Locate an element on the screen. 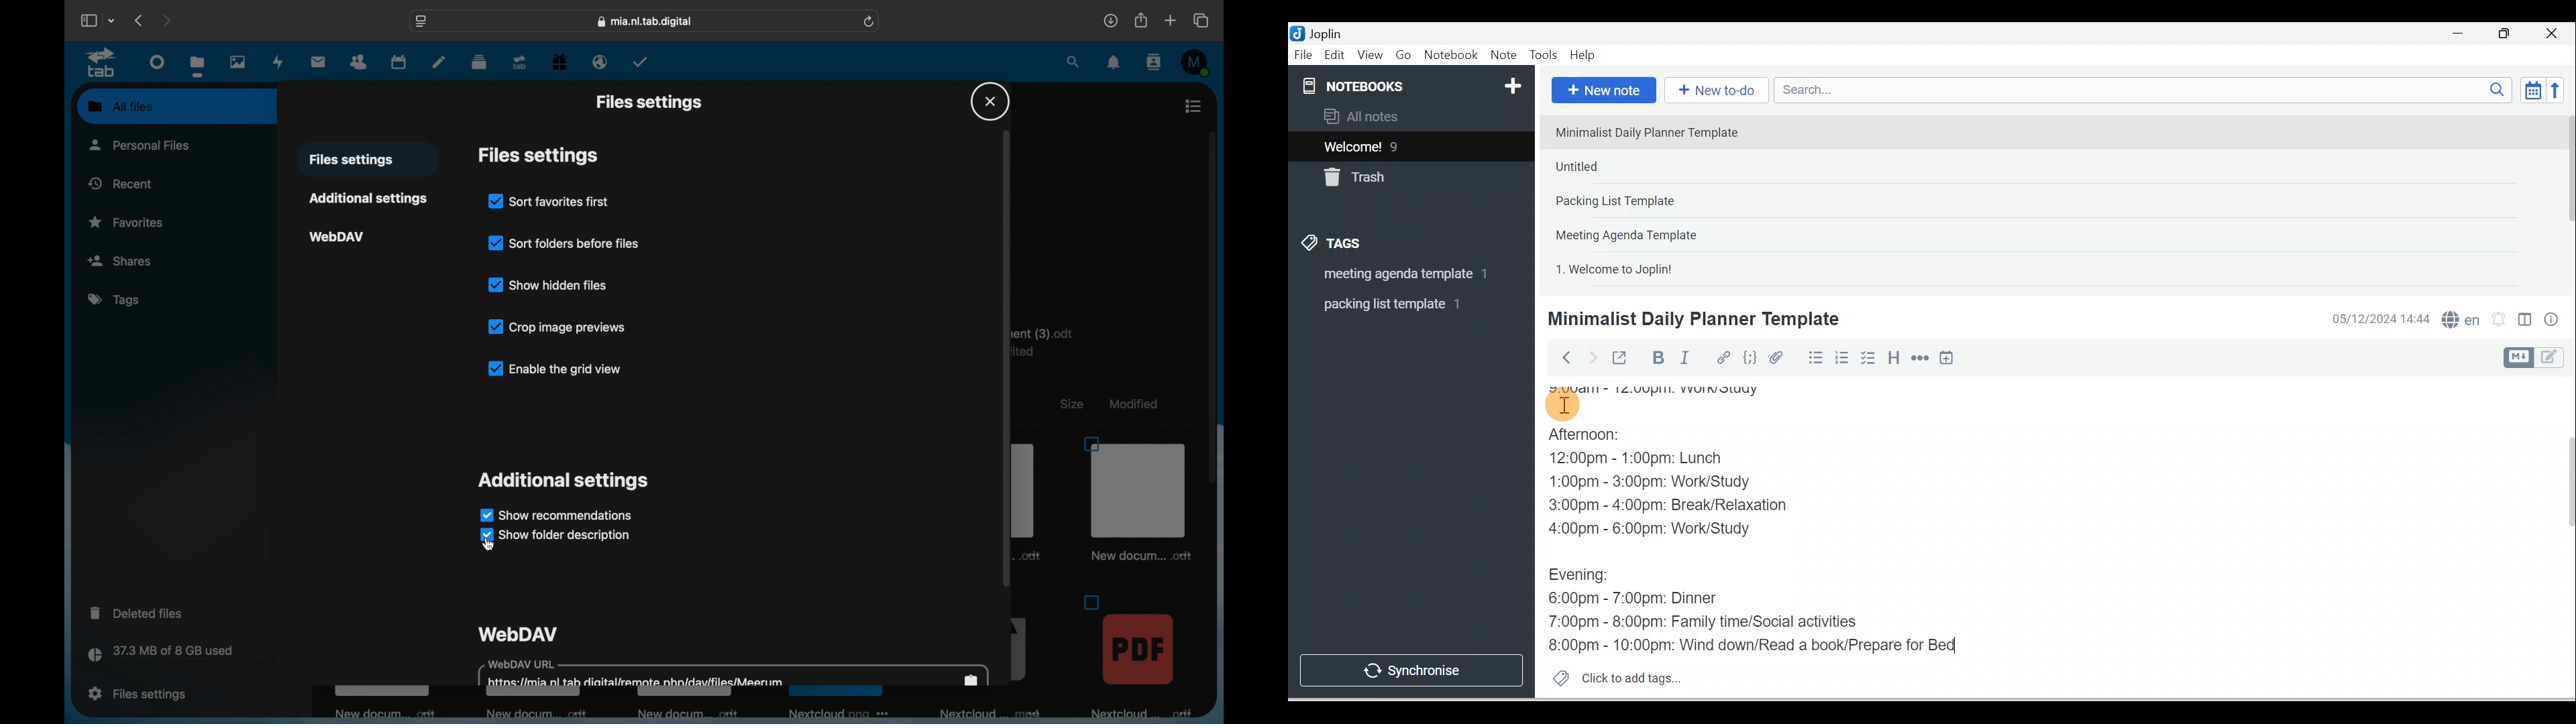 The height and width of the screenshot is (728, 2576). 3:00pm - 4:00pm: Break/Relaxation is located at coordinates (1697, 507).